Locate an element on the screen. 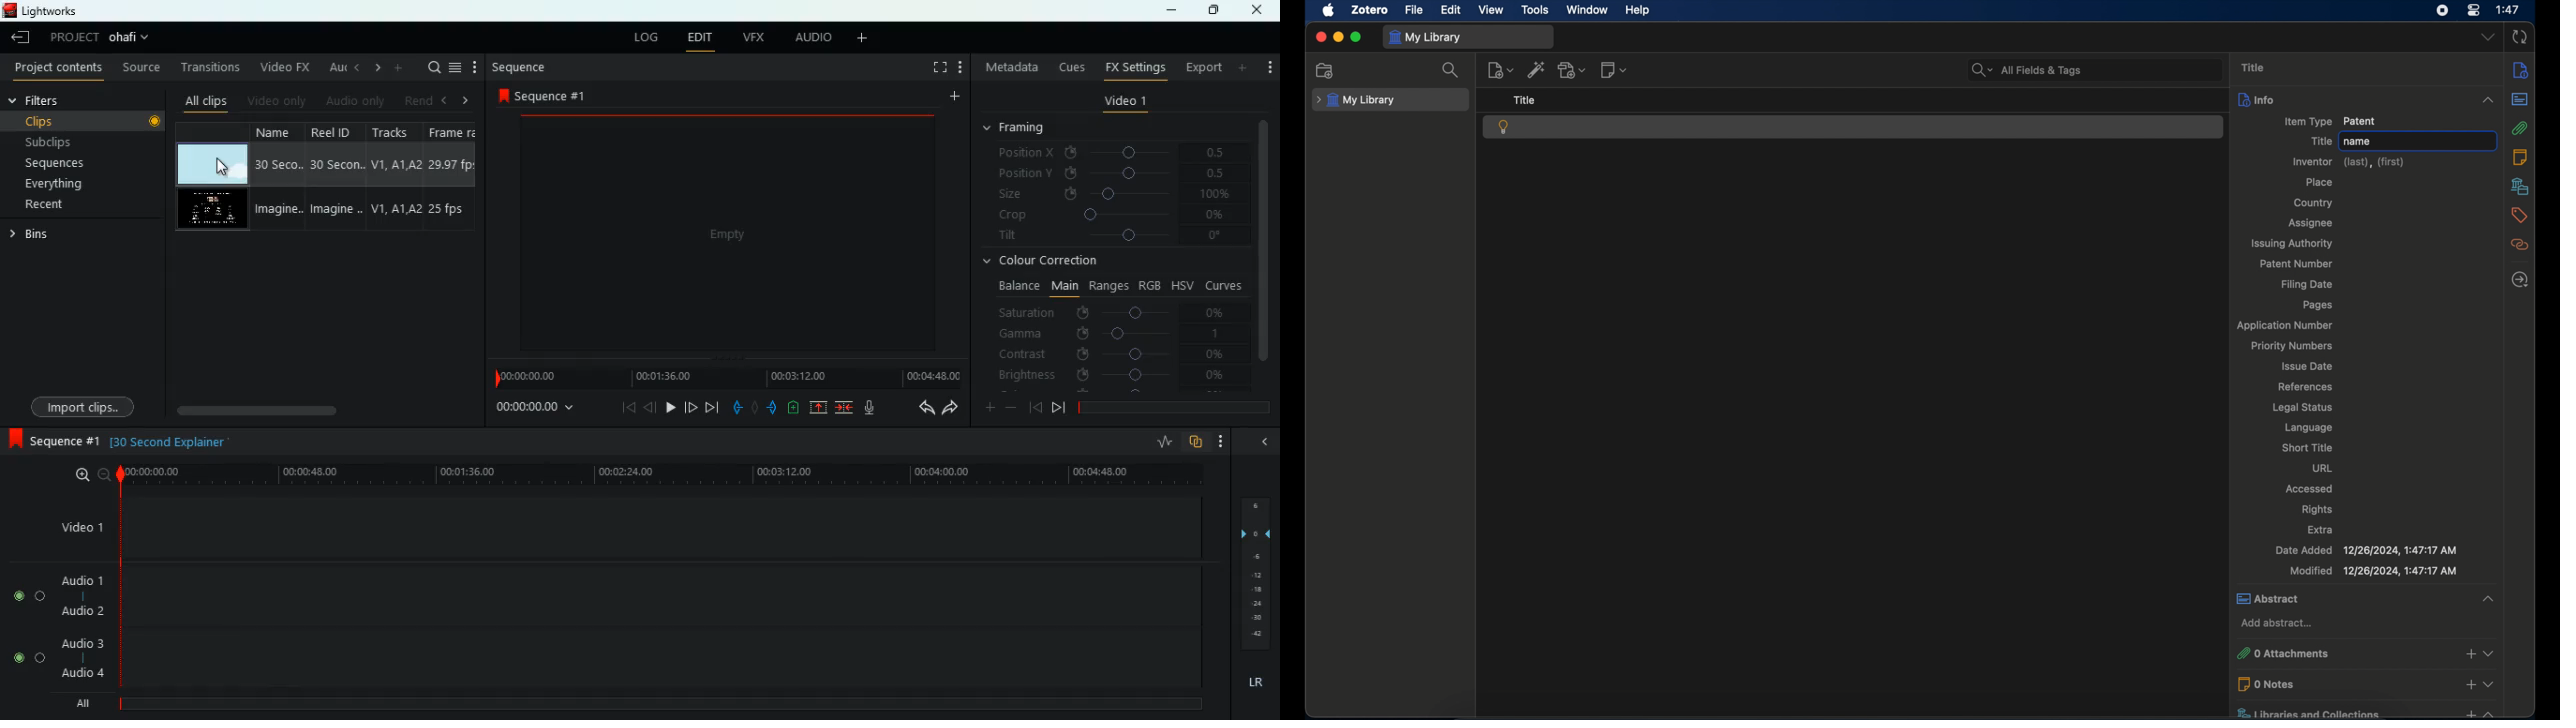 This screenshot has height=728, width=2576. position x is located at coordinates (1112, 151).